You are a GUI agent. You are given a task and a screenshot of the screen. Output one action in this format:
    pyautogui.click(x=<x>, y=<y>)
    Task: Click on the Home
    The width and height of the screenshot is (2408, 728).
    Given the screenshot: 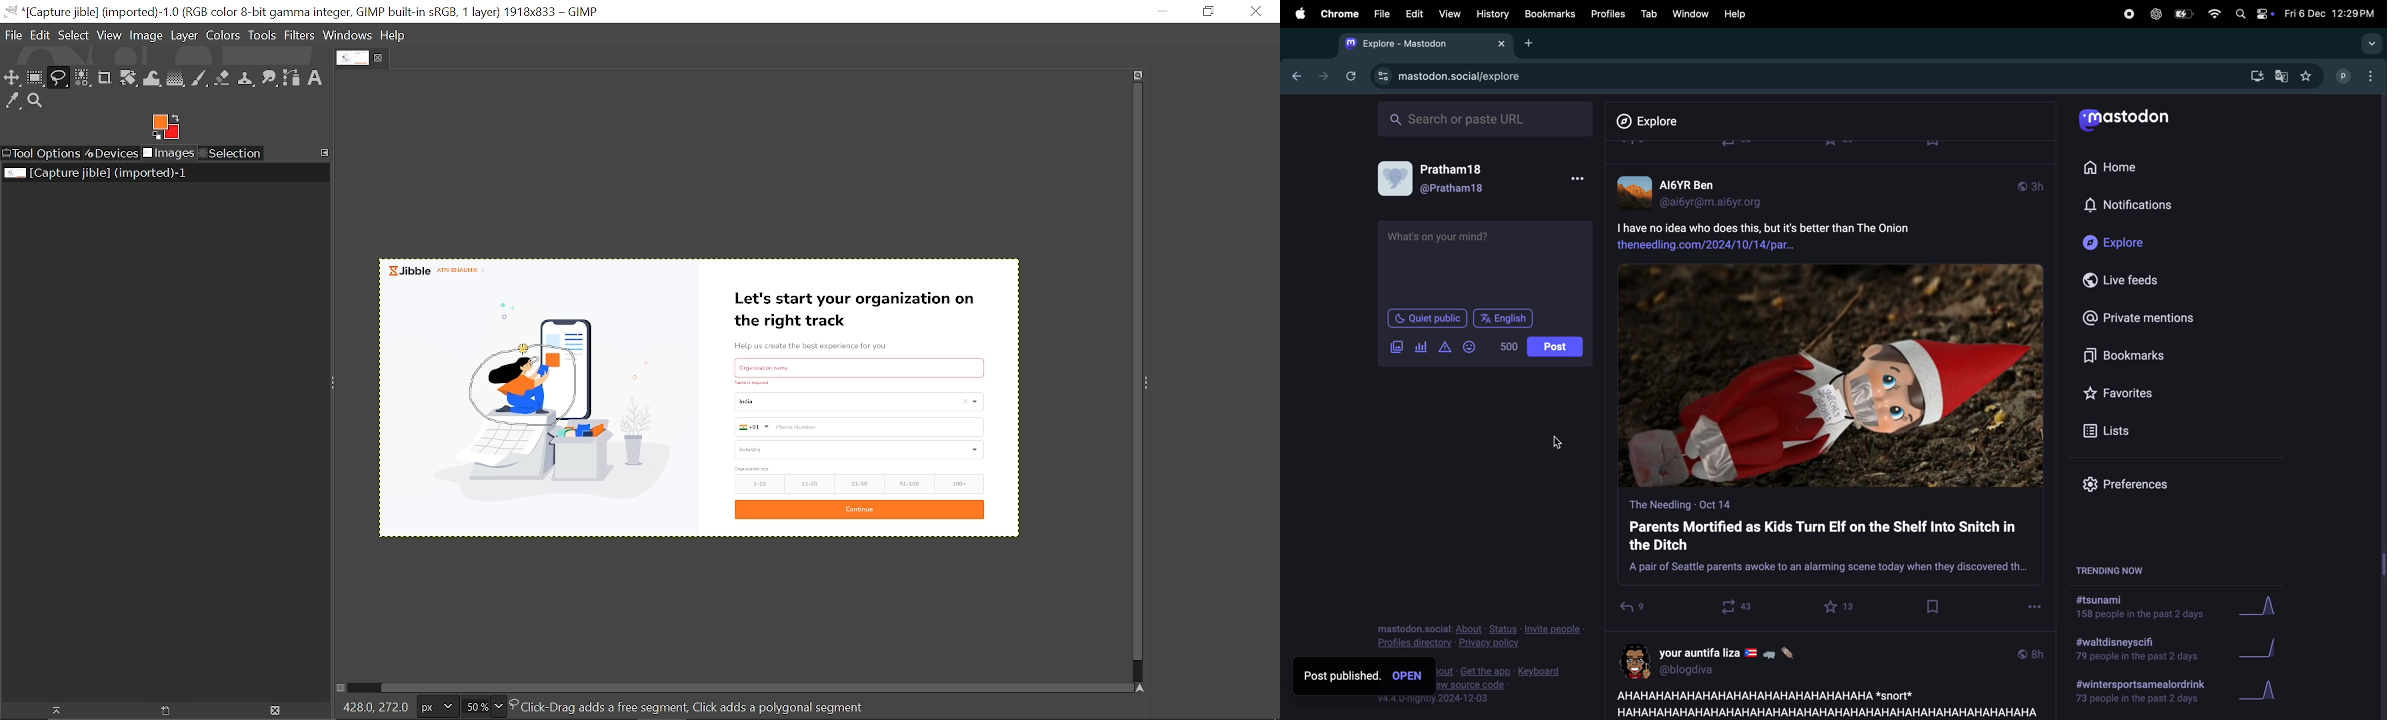 What is the action you would take?
    pyautogui.click(x=2116, y=166)
    